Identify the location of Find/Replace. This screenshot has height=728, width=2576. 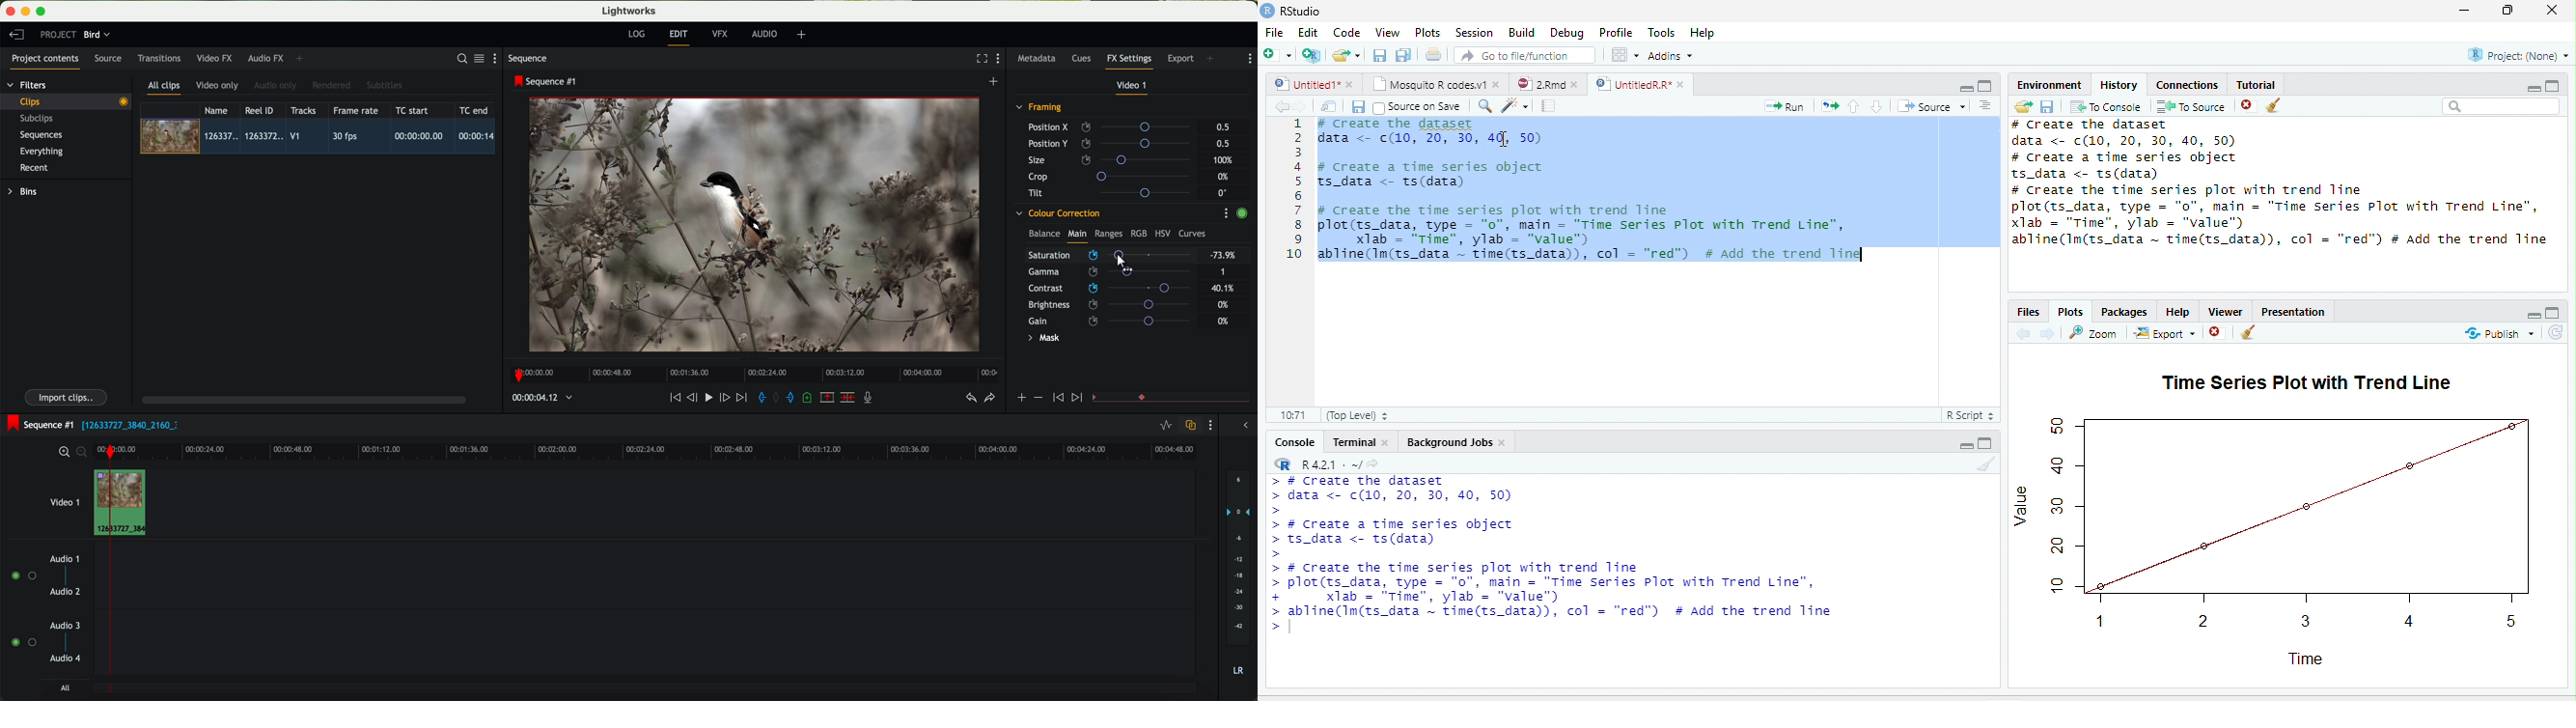
(1485, 106).